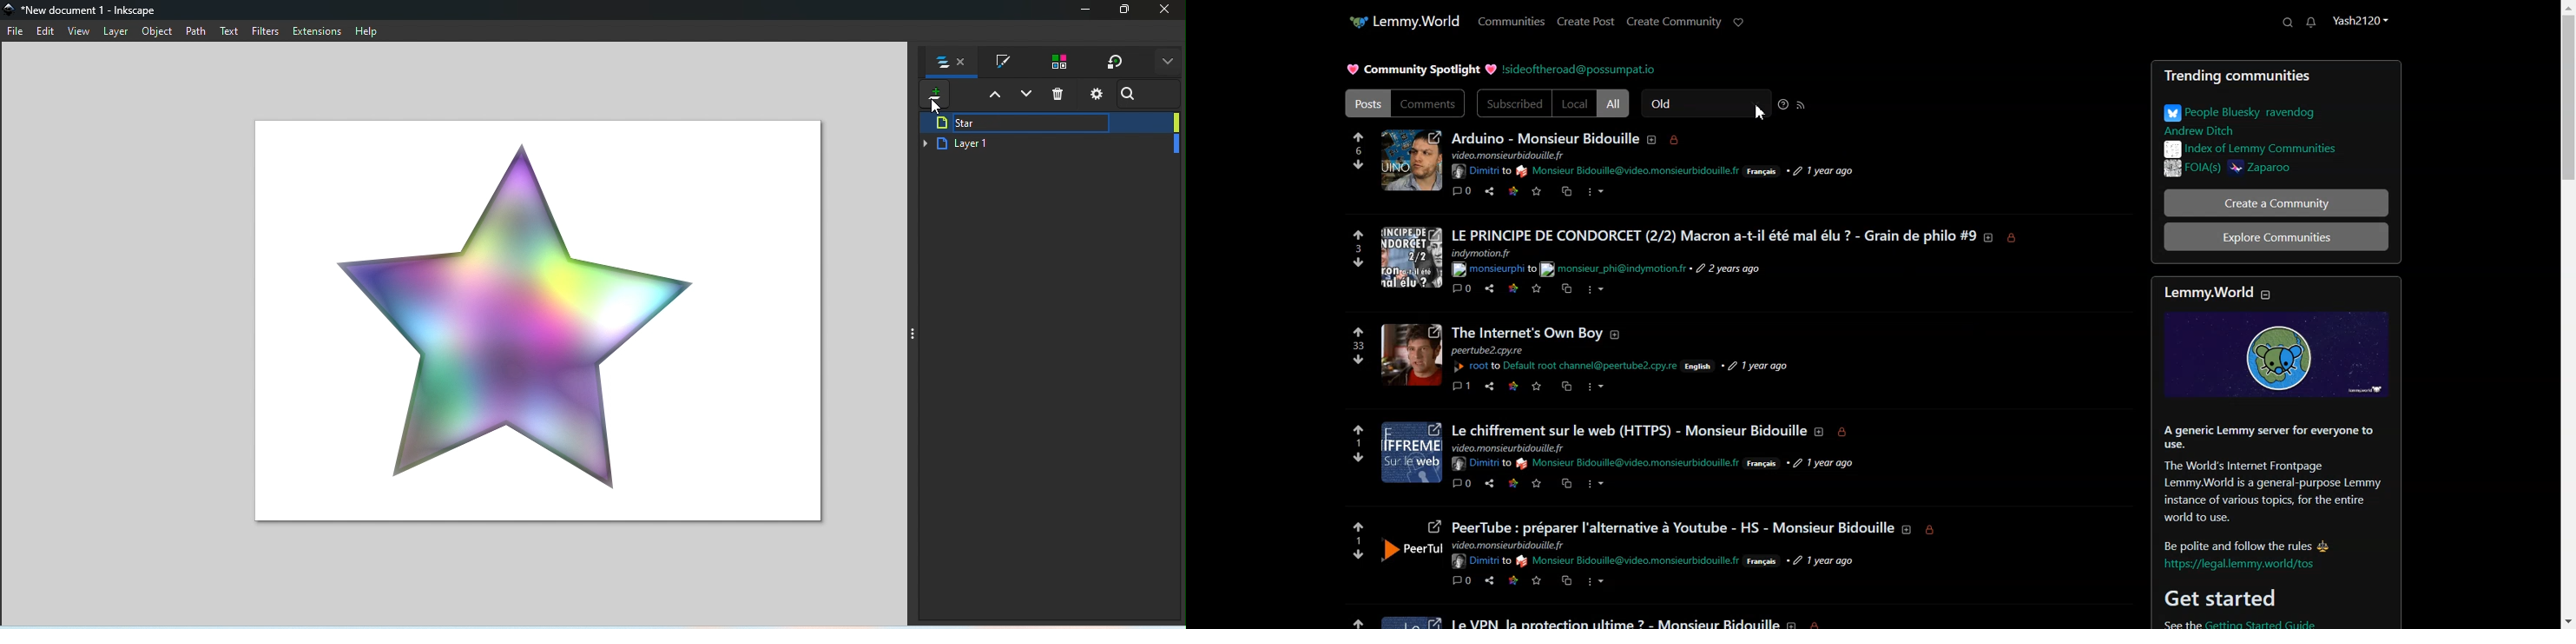 The width and height of the screenshot is (2576, 644). I want to click on Search bar, so click(1135, 98).